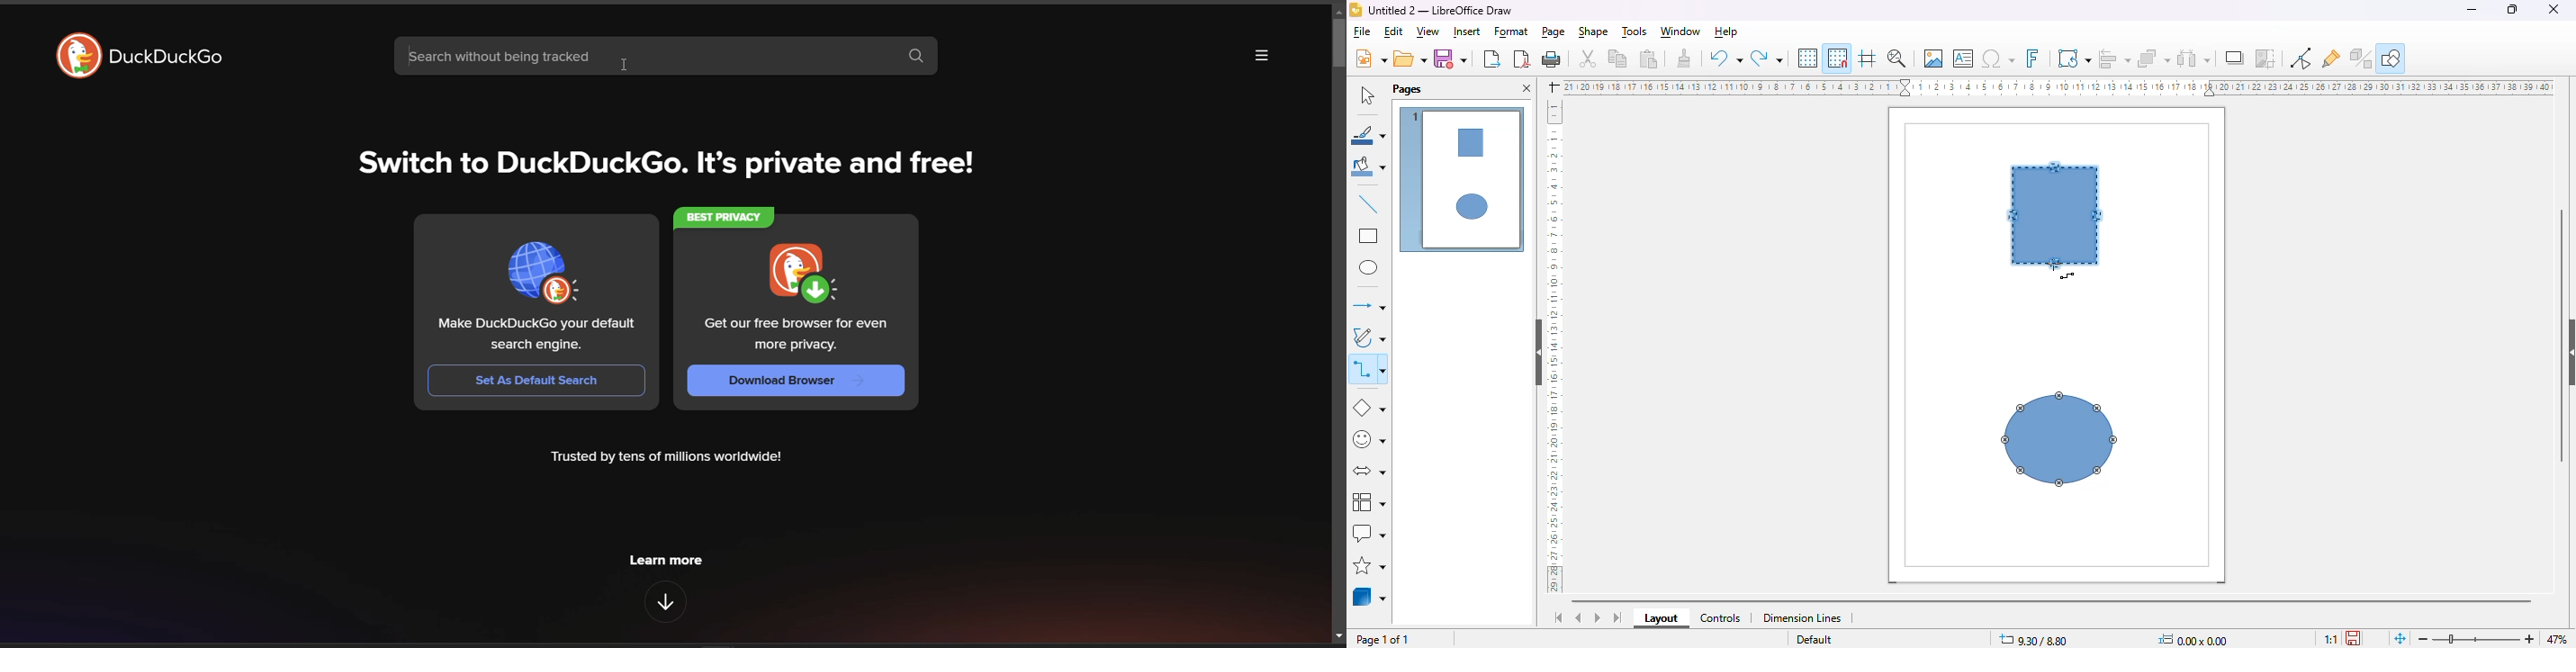 The image size is (2576, 672). I want to click on zoom out, so click(2425, 639).